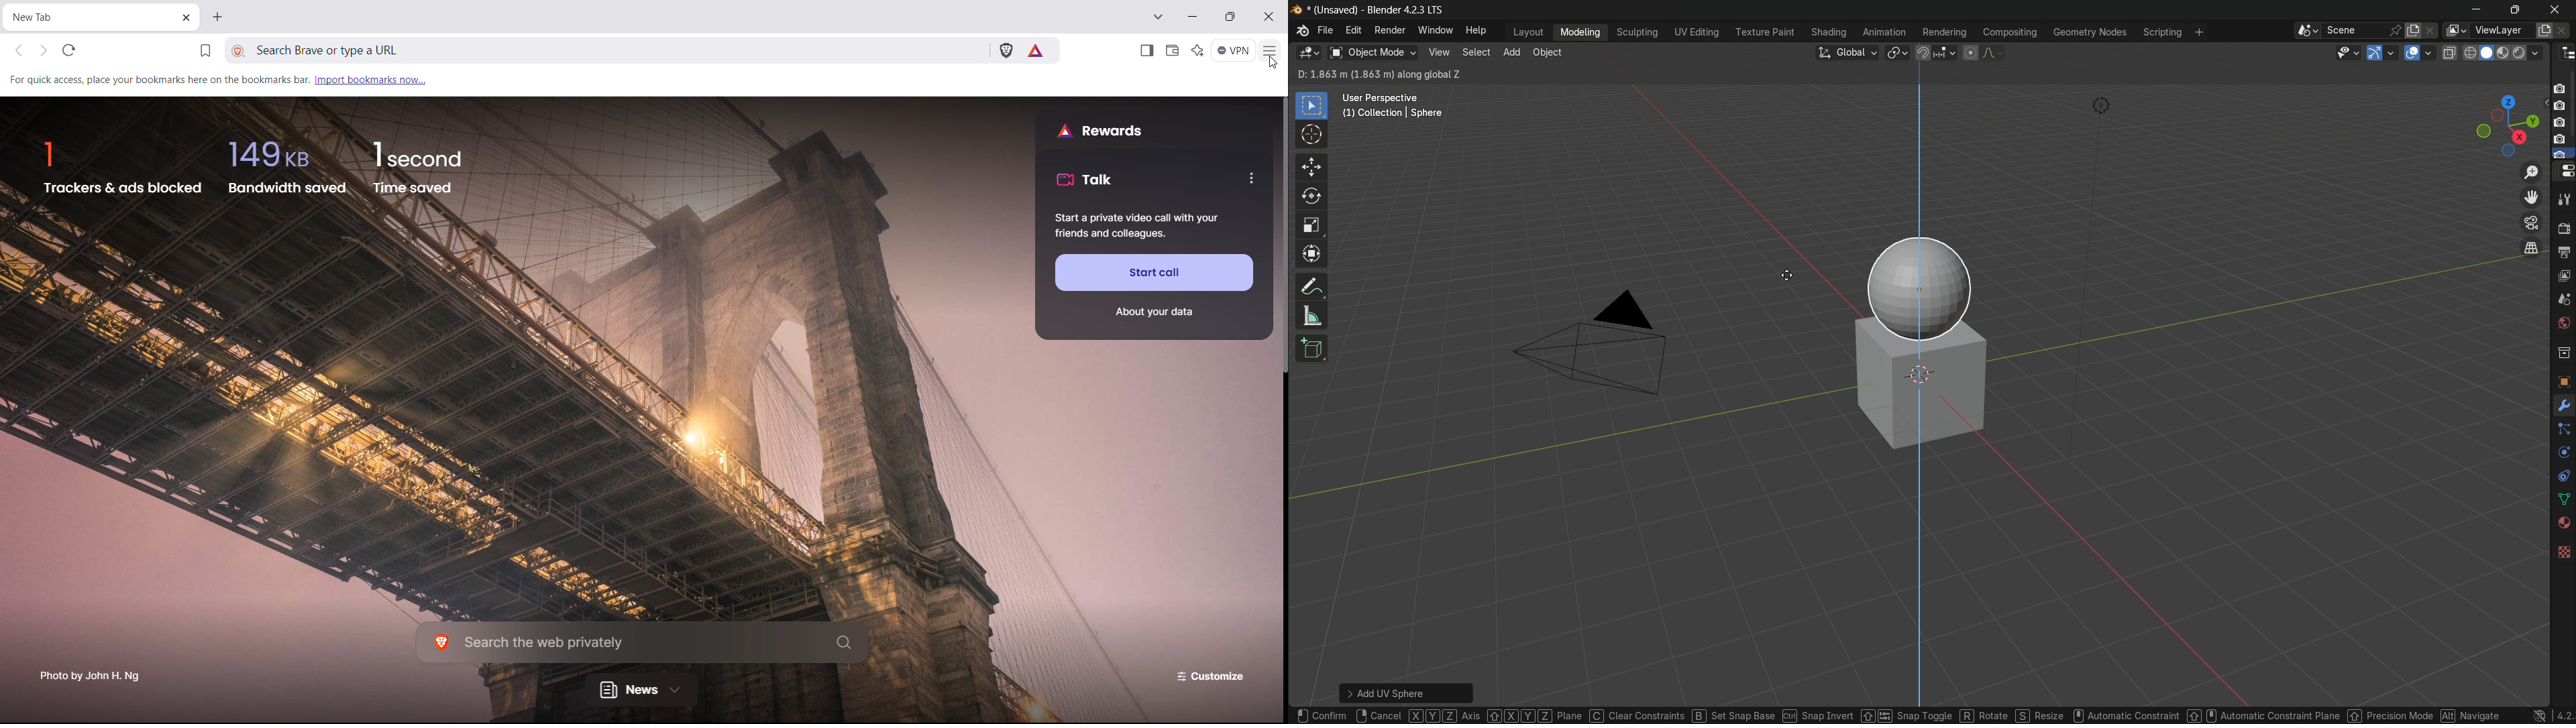 This screenshot has width=2576, height=728. I want to click on add, so click(1511, 52).